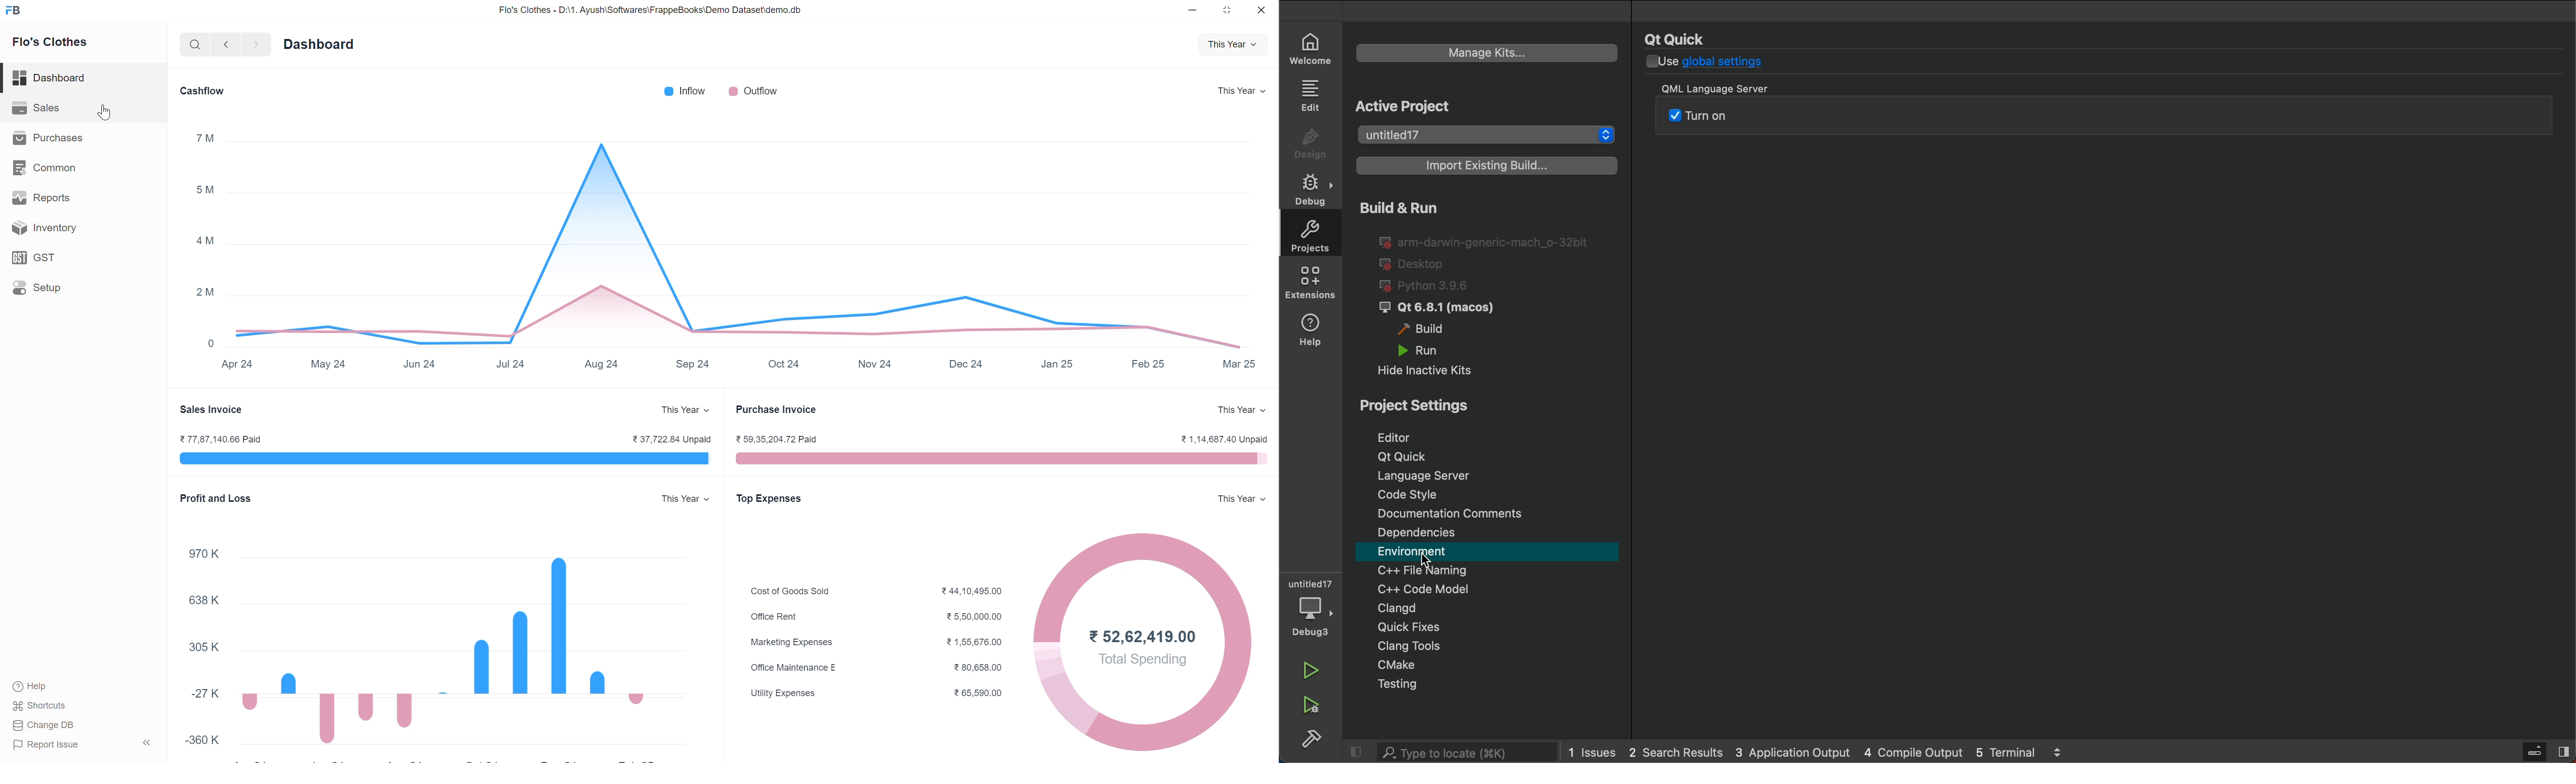  What do you see at coordinates (1486, 241) in the screenshot?
I see `I@ arm-darwin-generic-mach_o-32bit` at bounding box center [1486, 241].